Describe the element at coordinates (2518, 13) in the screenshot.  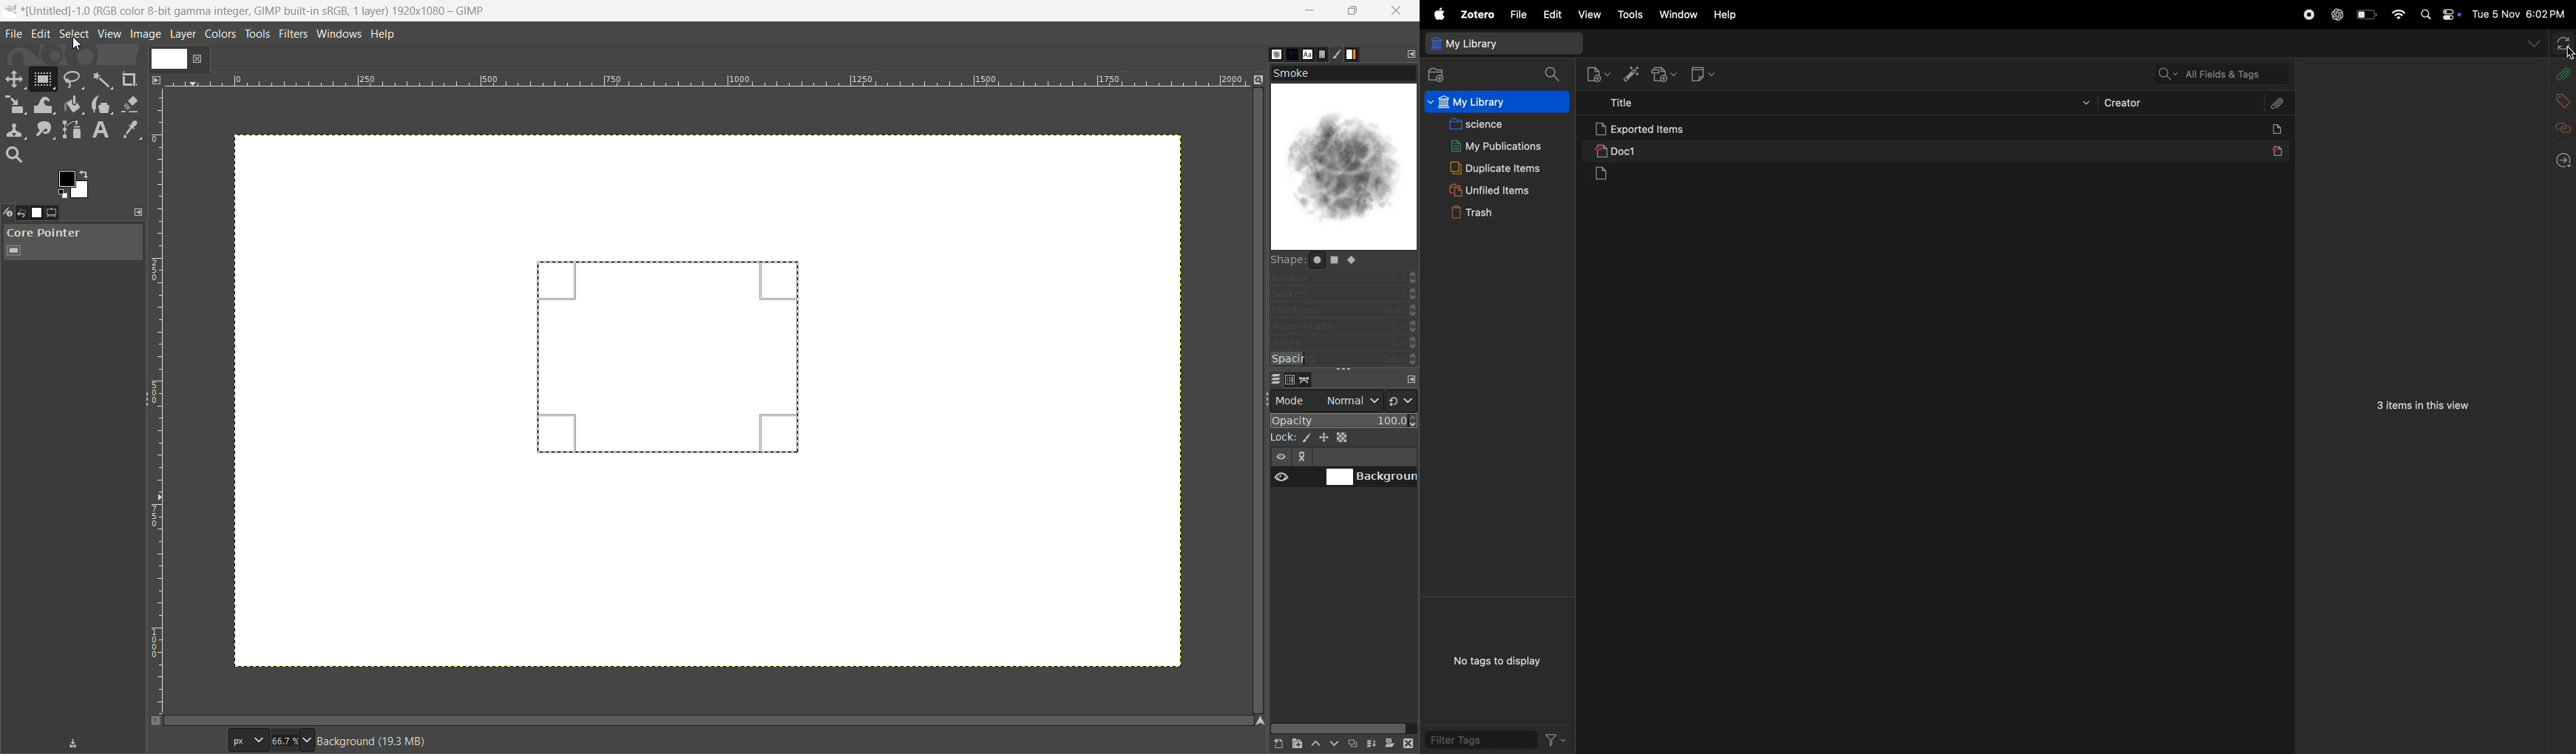
I see `time and date` at that location.